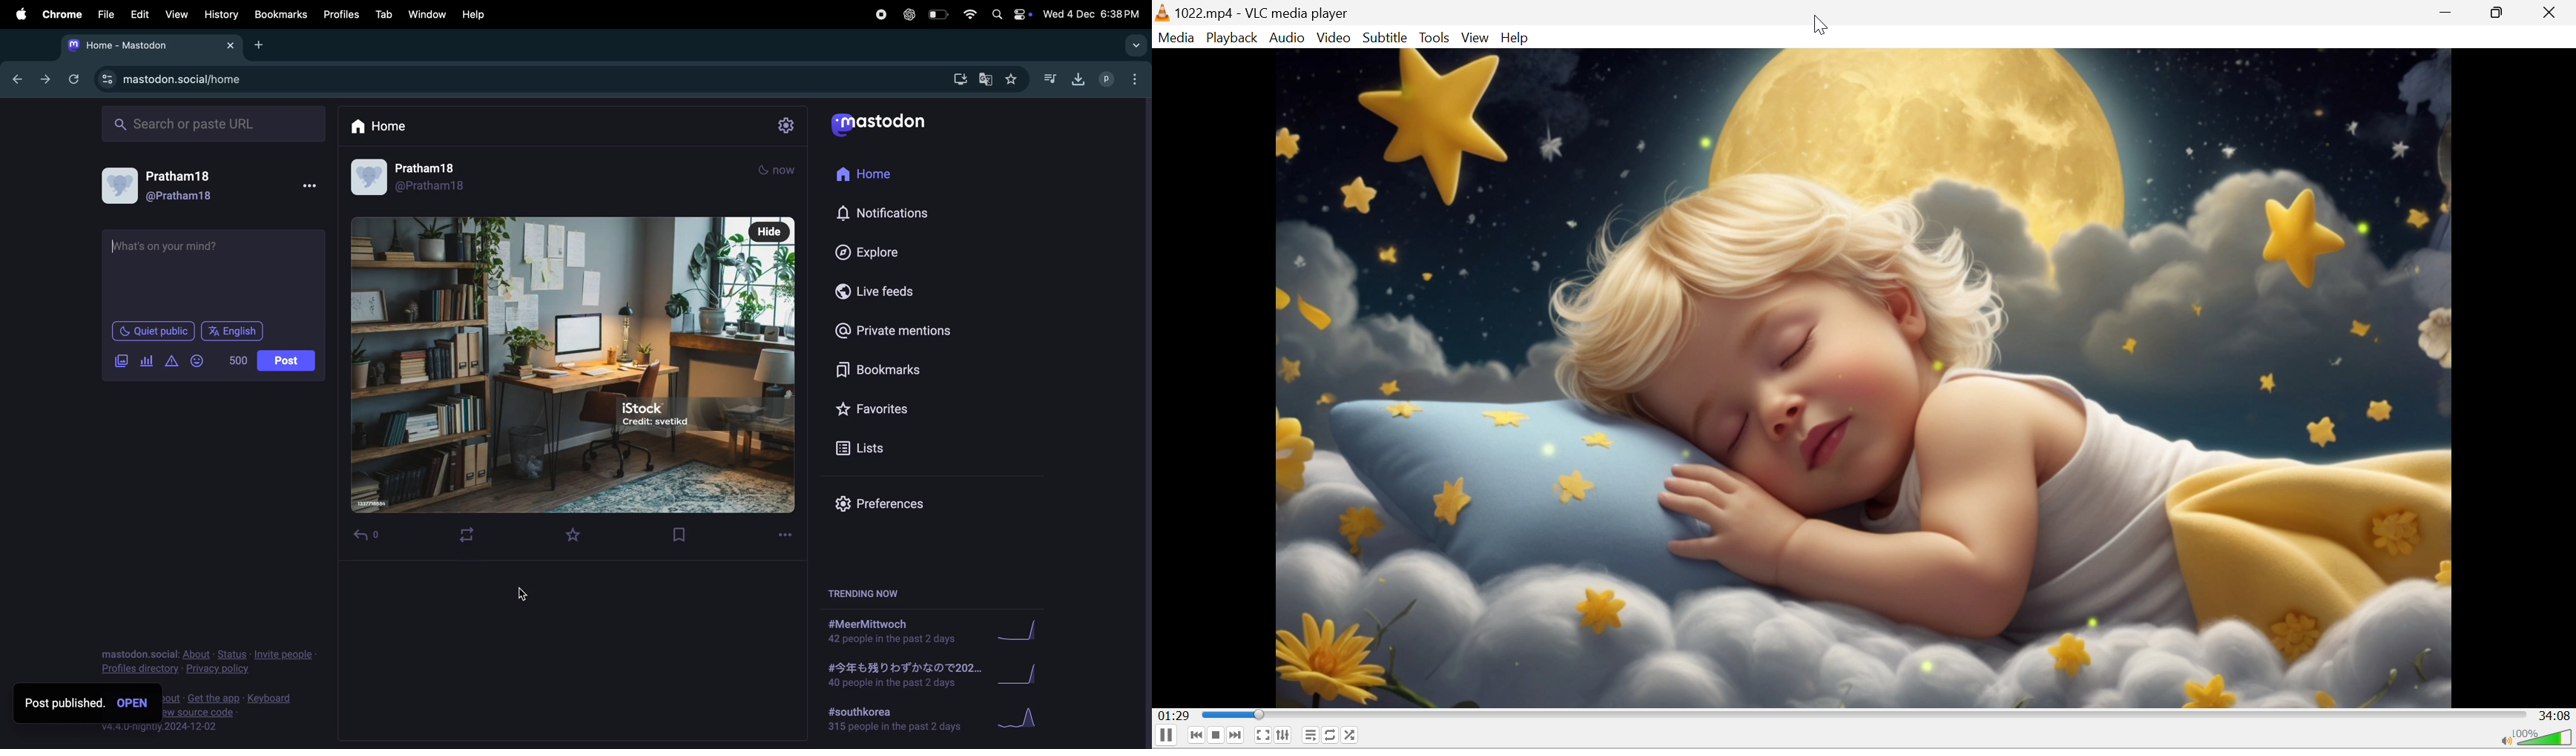 The image size is (2576, 756). Describe the element at coordinates (388, 128) in the screenshot. I see `home` at that location.